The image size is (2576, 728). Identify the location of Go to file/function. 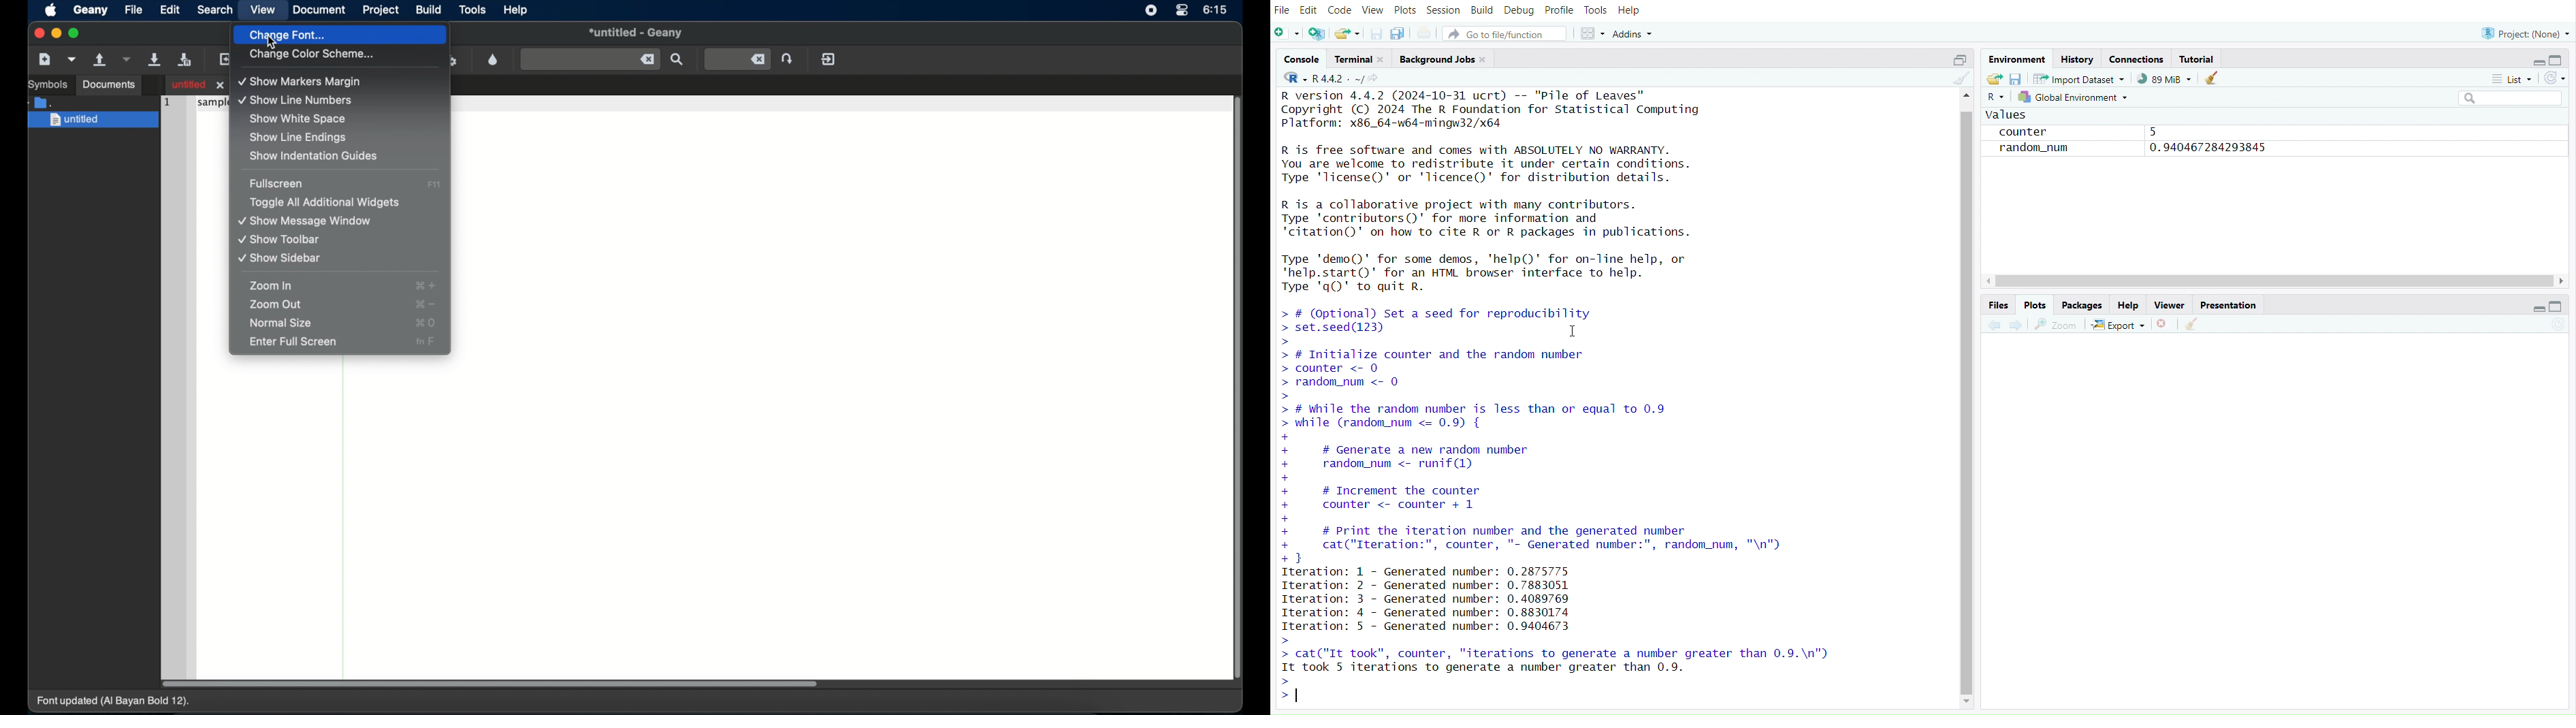
(1509, 32).